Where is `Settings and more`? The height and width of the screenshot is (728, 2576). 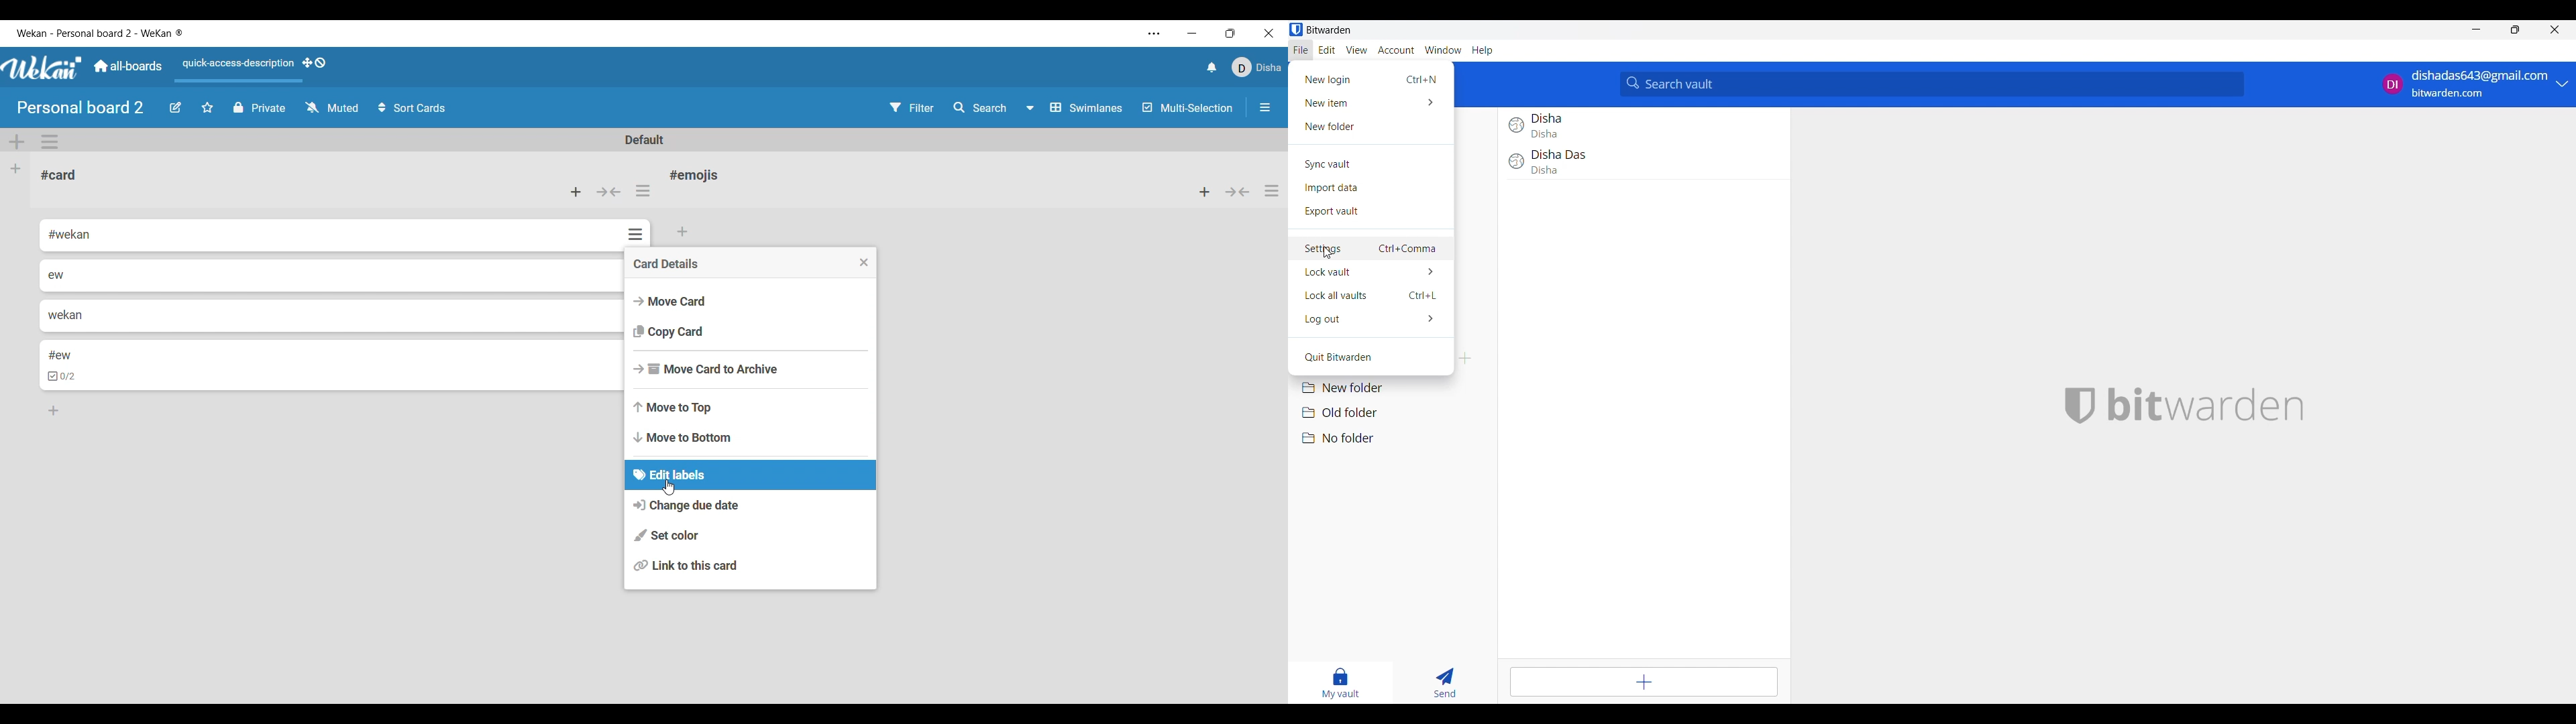 Settings and more is located at coordinates (1155, 34).